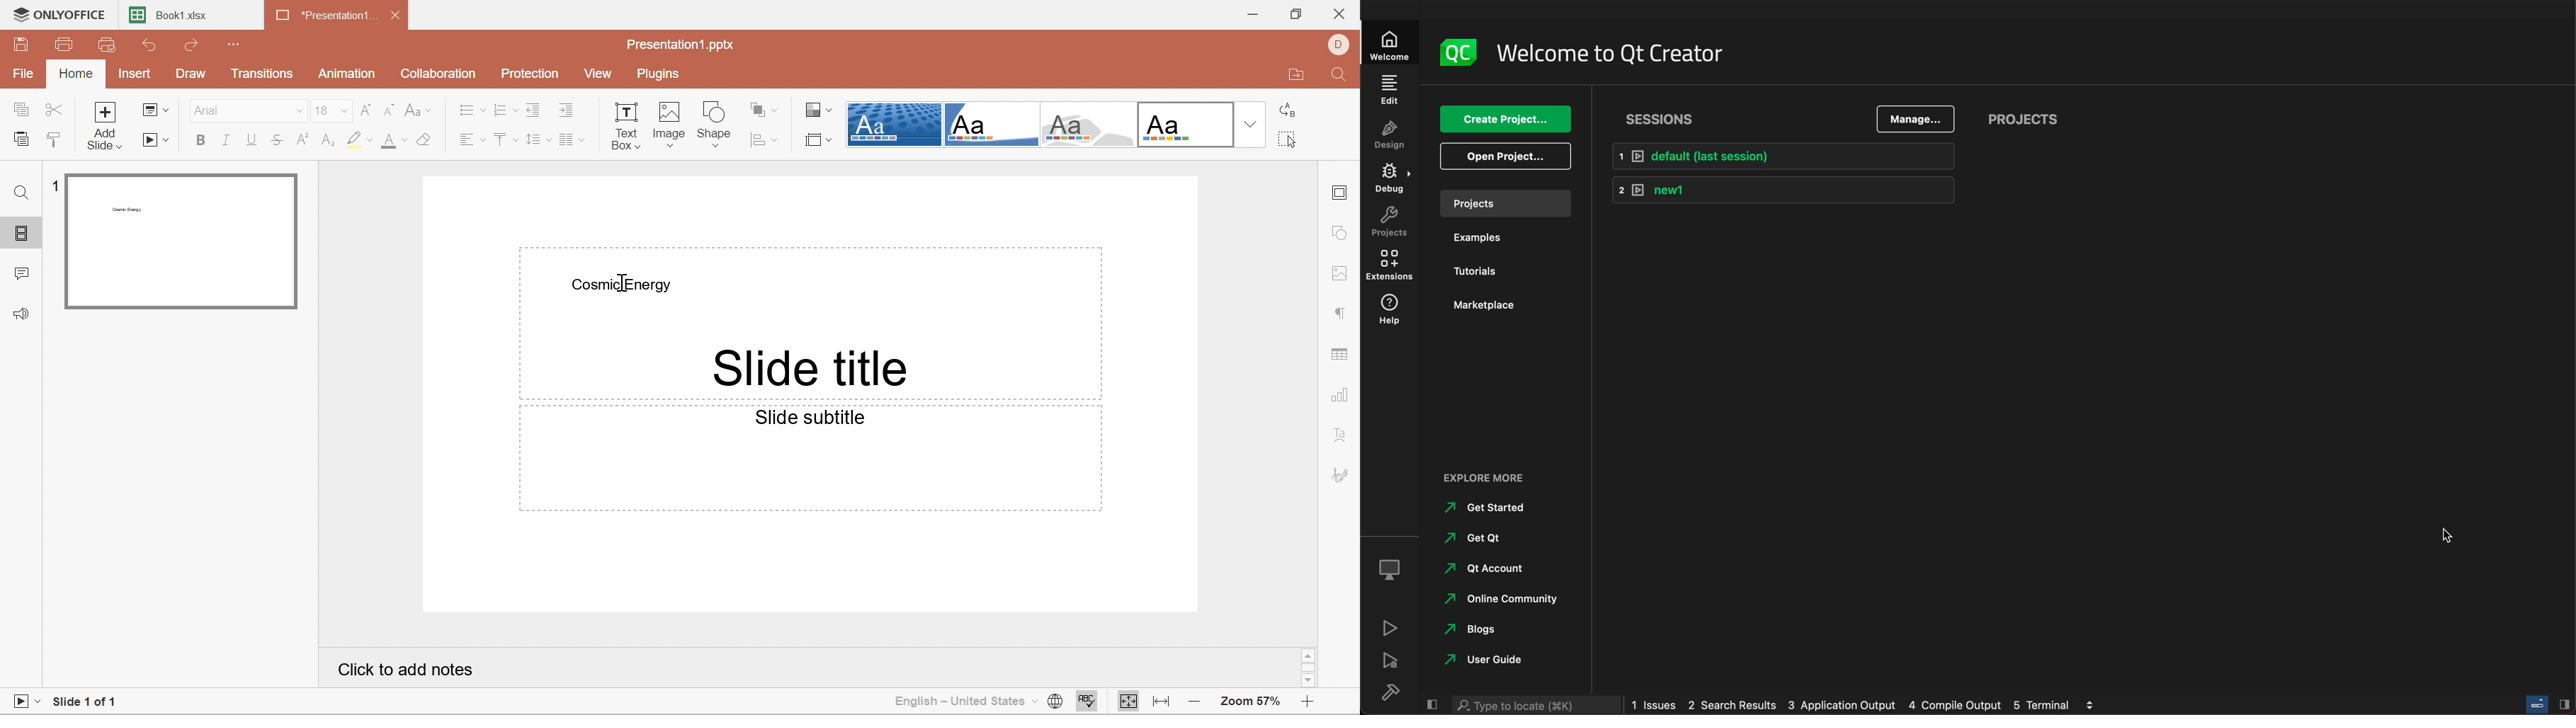  Describe the element at coordinates (106, 45) in the screenshot. I see `Quick Print` at that location.